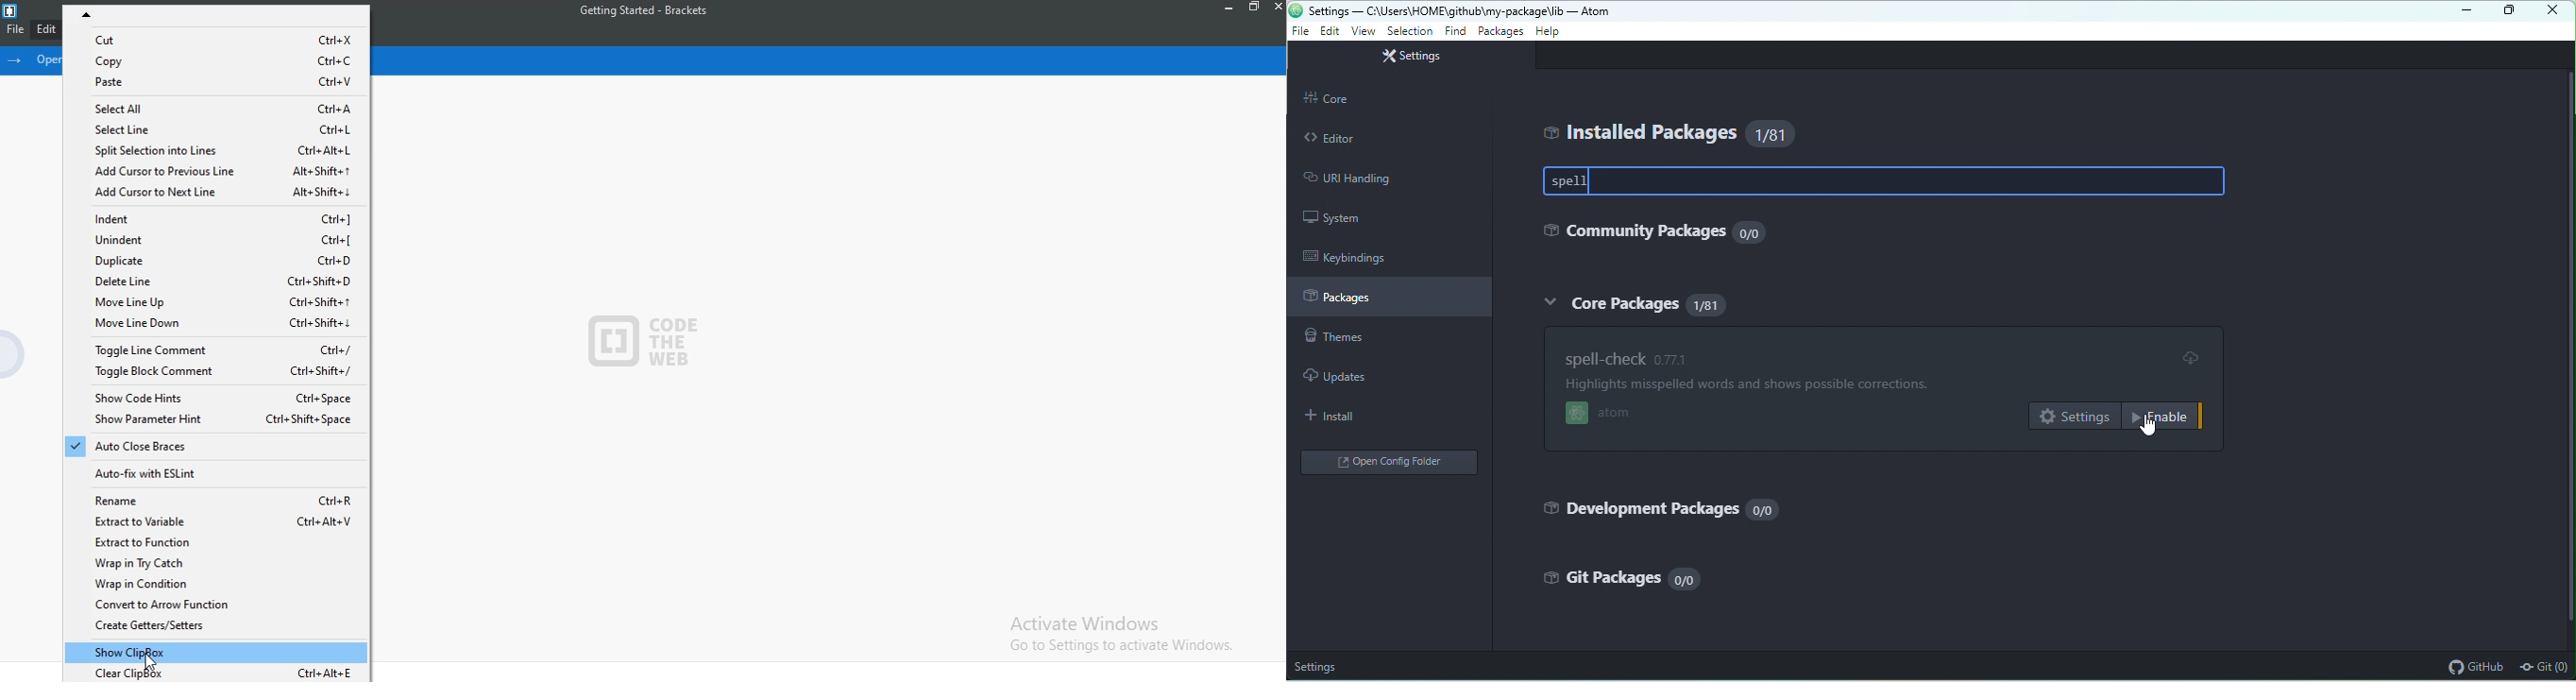  Describe the element at coordinates (211, 302) in the screenshot. I see `Move Lines Up` at that location.